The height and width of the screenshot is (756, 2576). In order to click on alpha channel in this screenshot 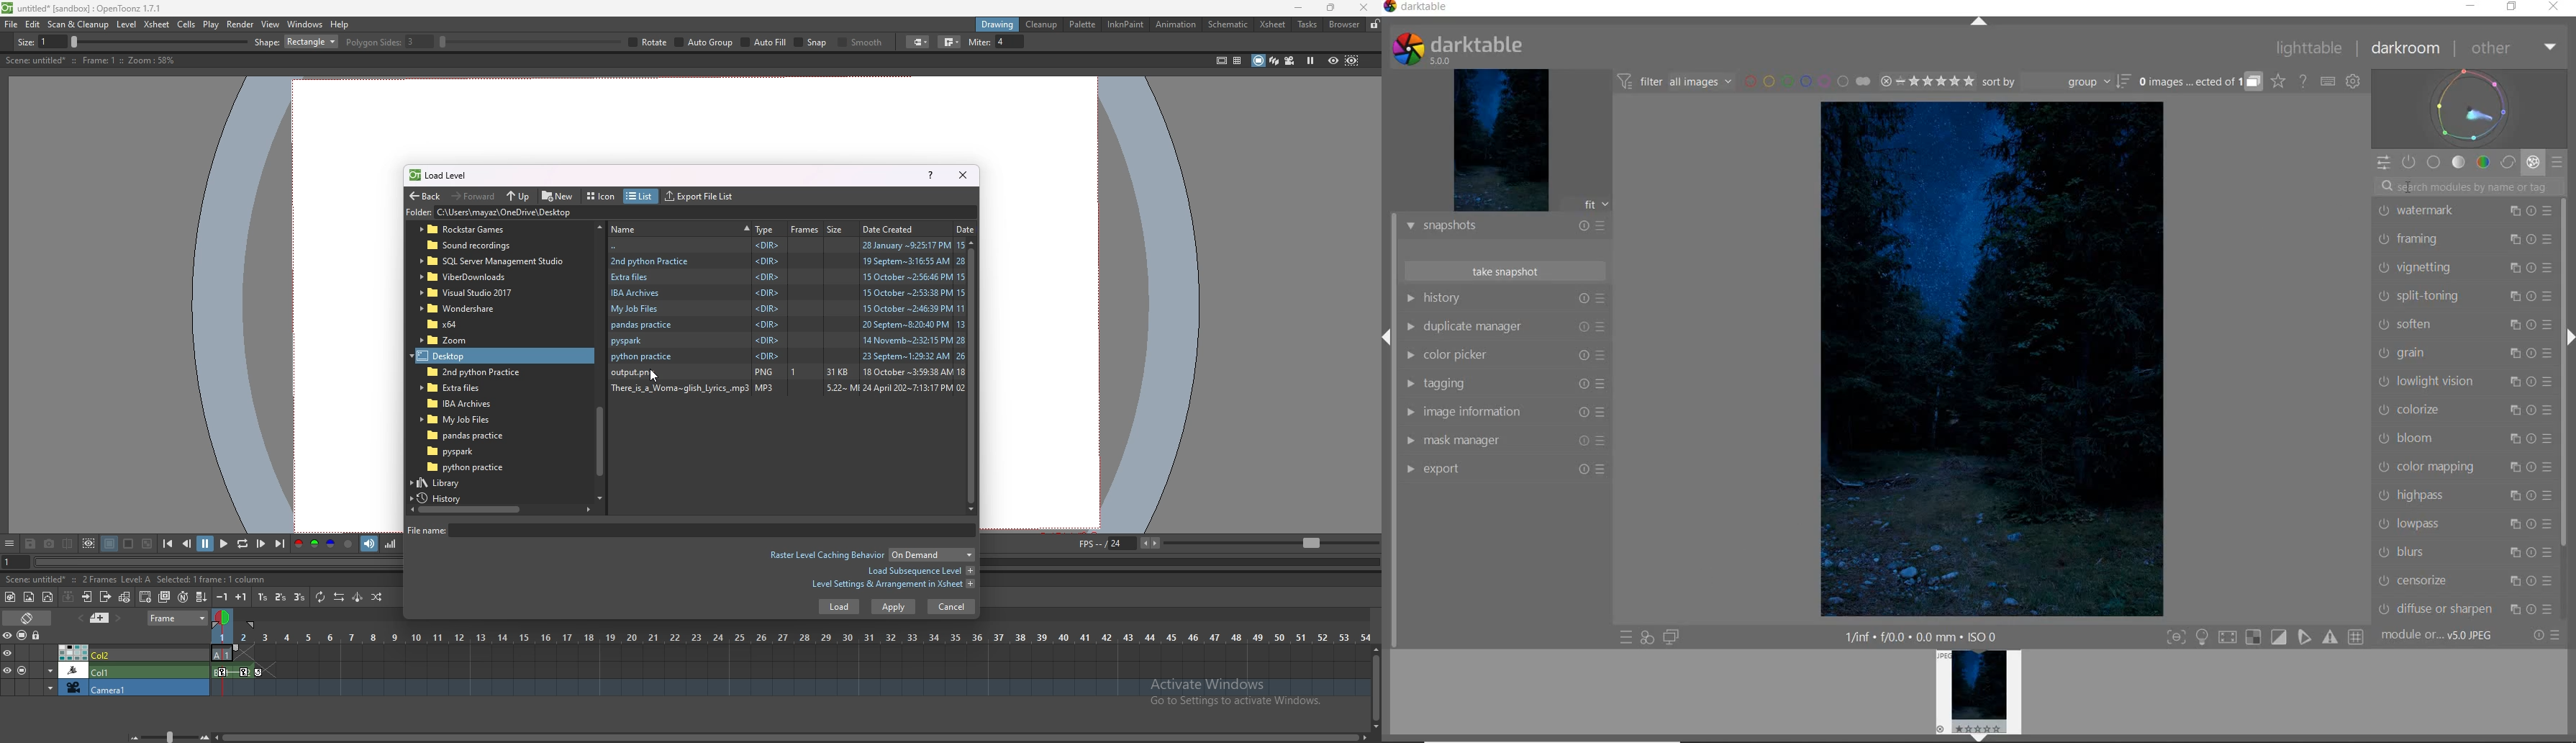, I will do `click(348, 544)`.